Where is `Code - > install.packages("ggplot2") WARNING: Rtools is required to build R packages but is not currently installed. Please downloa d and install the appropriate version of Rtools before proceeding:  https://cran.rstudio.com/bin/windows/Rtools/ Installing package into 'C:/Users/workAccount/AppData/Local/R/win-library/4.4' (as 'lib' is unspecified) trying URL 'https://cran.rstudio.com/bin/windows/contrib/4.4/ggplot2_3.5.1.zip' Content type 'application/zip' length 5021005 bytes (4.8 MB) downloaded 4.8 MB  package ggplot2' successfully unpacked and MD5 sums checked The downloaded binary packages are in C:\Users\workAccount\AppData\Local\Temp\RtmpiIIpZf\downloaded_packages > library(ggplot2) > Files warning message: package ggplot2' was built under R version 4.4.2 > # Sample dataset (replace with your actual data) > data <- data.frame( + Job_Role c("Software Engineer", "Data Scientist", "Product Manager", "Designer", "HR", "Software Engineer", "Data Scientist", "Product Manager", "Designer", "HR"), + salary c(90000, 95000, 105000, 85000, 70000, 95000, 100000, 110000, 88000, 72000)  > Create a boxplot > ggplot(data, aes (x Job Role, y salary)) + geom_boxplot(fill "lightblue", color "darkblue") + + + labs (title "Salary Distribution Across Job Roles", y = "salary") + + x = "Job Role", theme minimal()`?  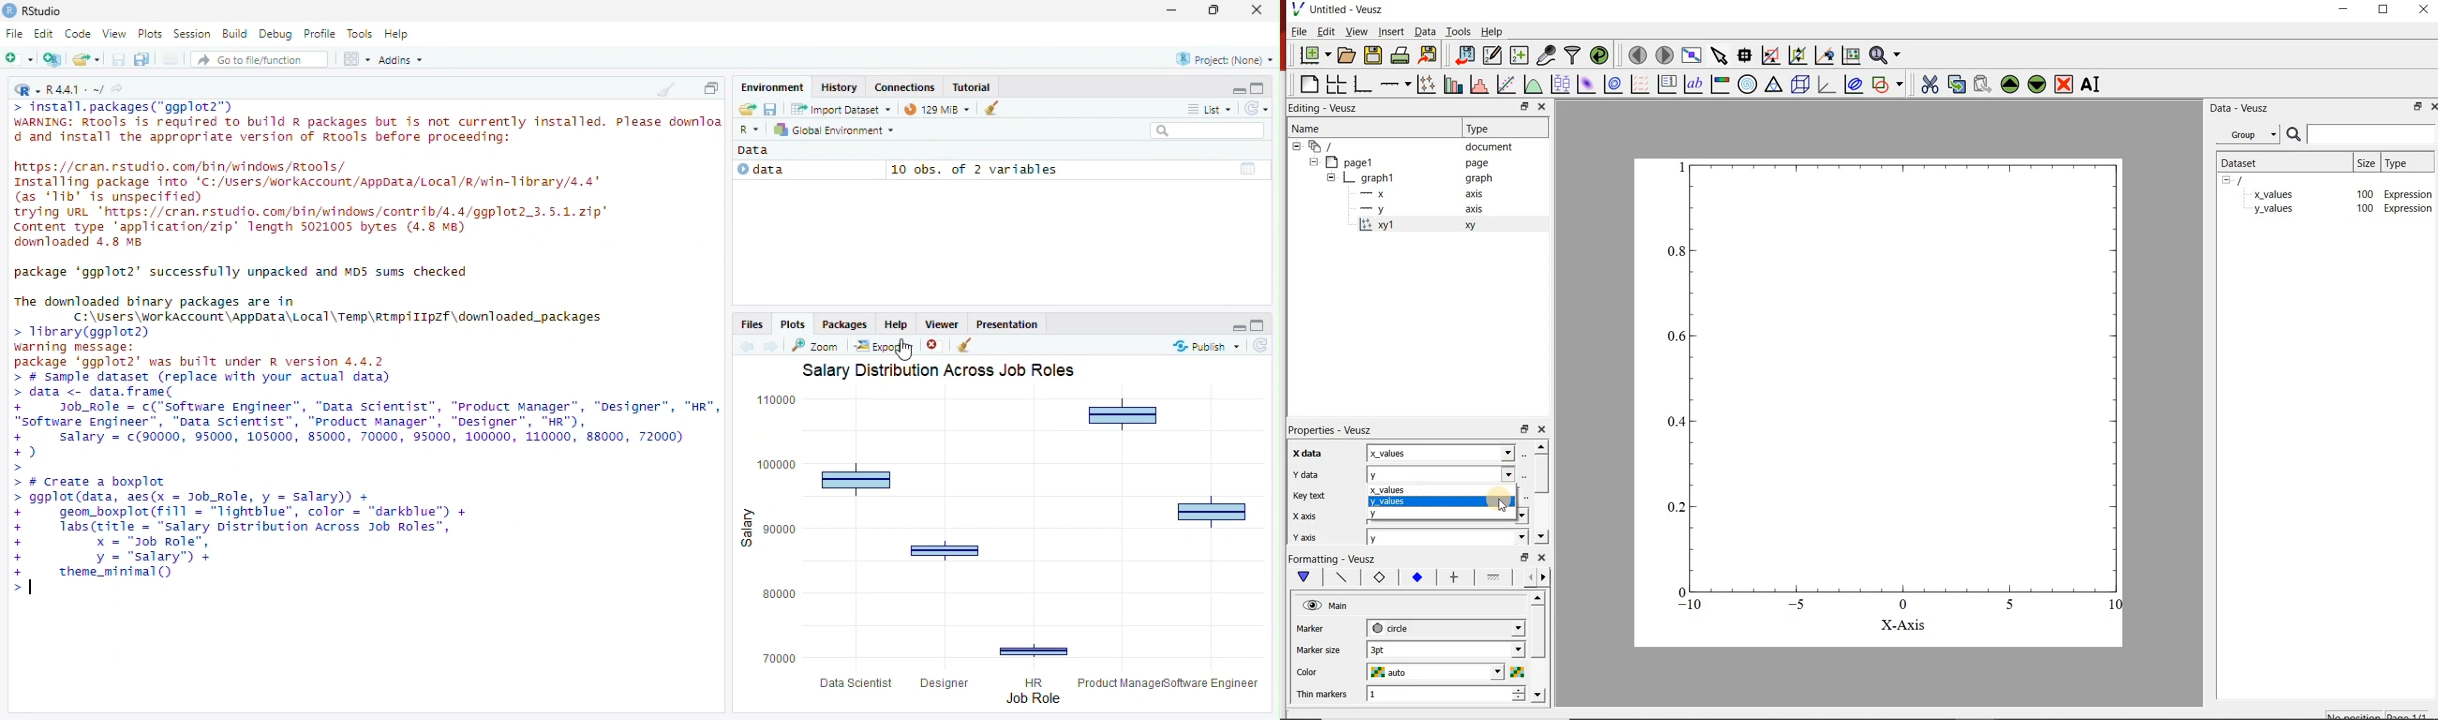 Code - > install.packages("ggplot2") WARNING: Rtools is required to build R packages but is not currently installed. Please downloa d and install the appropriate version of Rtools before proceeding:  https://cran.rstudio.com/bin/windows/Rtools/ Installing package into 'C:/Users/workAccount/AppData/Local/R/win-library/4.4' (as 'lib' is unspecified) trying URL 'https://cran.rstudio.com/bin/windows/contrib/4.4/ggplot2_3.5.1.zip' Content type 'application/zip' length 5021005 bytes (4.8 MB) downloaded 4.8 MB  package ggplot2' successfully unpacked and MD5 sums checked The downloaded binary packages are in C:\Users\workAccount\AppData\Local\Temp\RtmpiIIpZf\downloaded_packages > library(ggplot2) > Files warning message: package ggplot2' was built under R version 4.4.2 > # Sample dataset (replace with your actual data) > data <- data.frame( + Job_Role c("Software Engineer", "Data Scientist", "Product Manager", "Designer", "HR", "Software Engineer", "Data Scientist", "Product Manager", "Designer", "HR"), + salary c(90000, 95000, 105000, 85000, 70000, 95000, 100000, 110000, 88000, 72000)  > Create a boxplot > ggplot(data, aes (x Job Role, y salary)) + geom_boxplot(fill "lightblue", color "darkblue") + + + labs (title "Salary Distribution Across Job Roles", y = "salary") + + x = "Job Role", theme minimal() is located at coordinates (365, 354).